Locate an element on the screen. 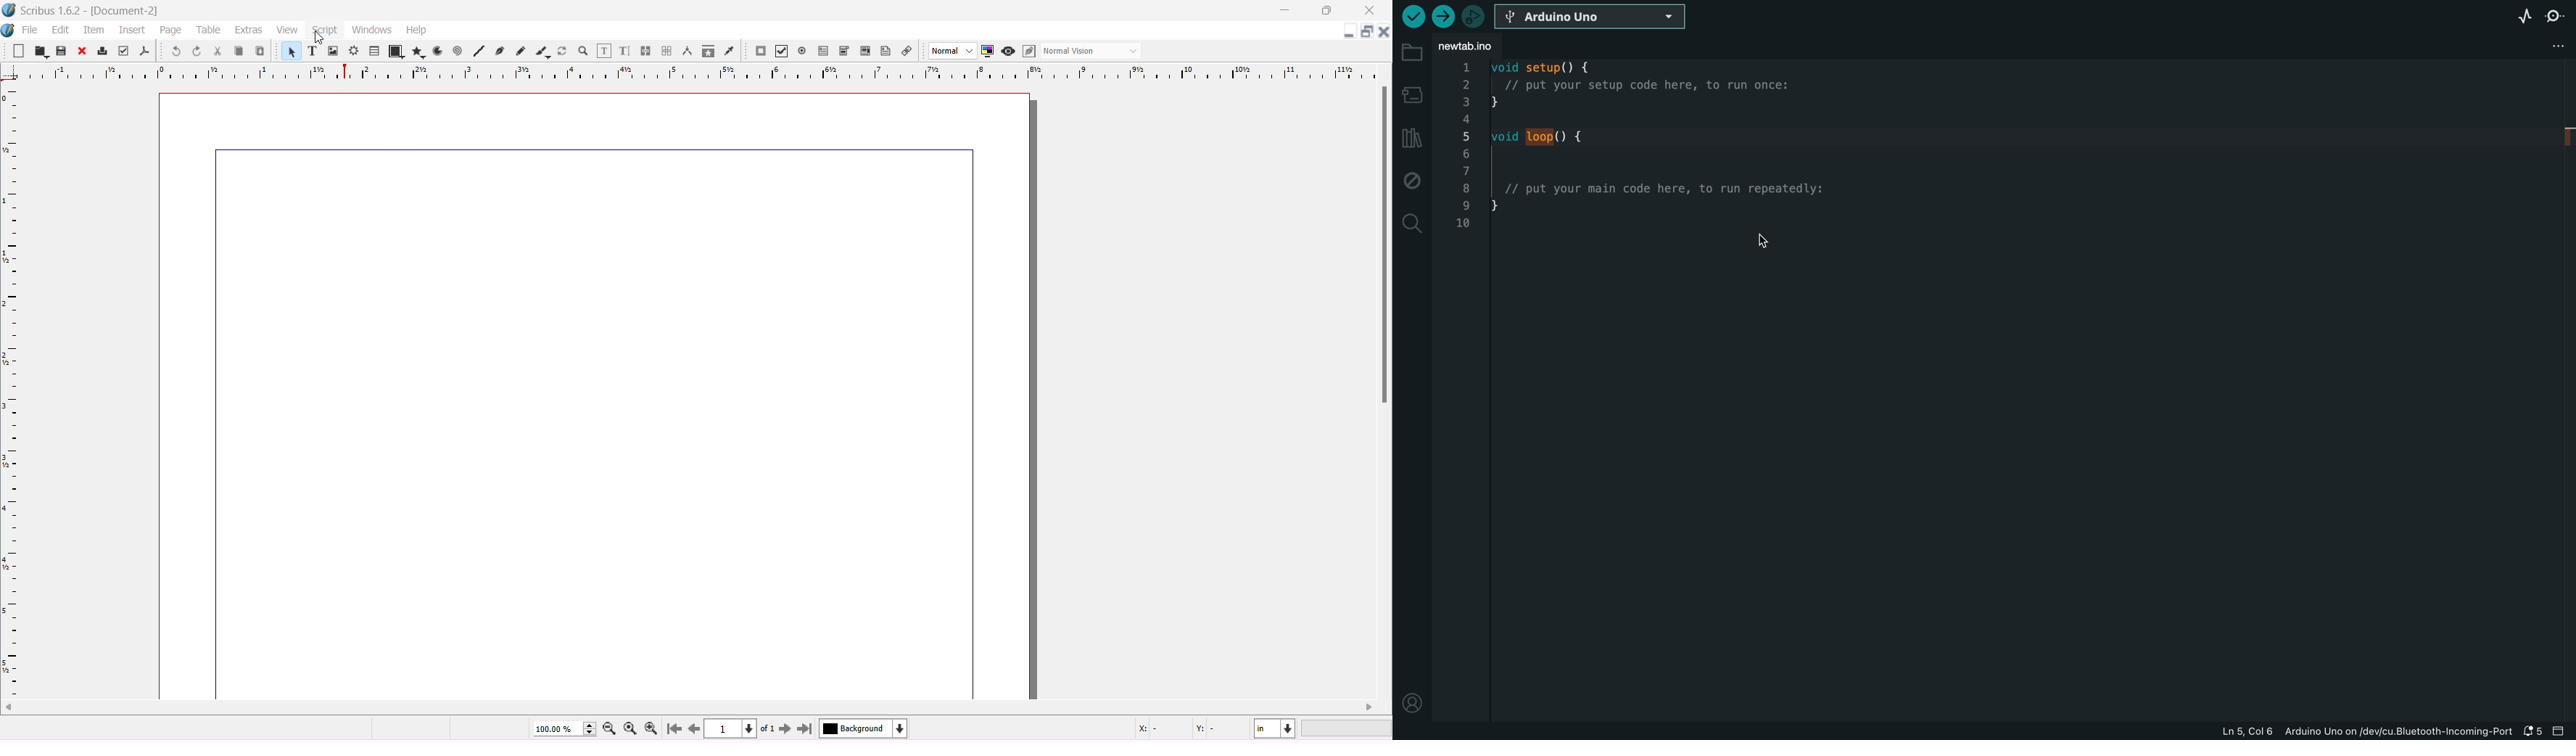 This screenshot has height=756, width=2576. Minimize is located at coordinates (1285, 12).